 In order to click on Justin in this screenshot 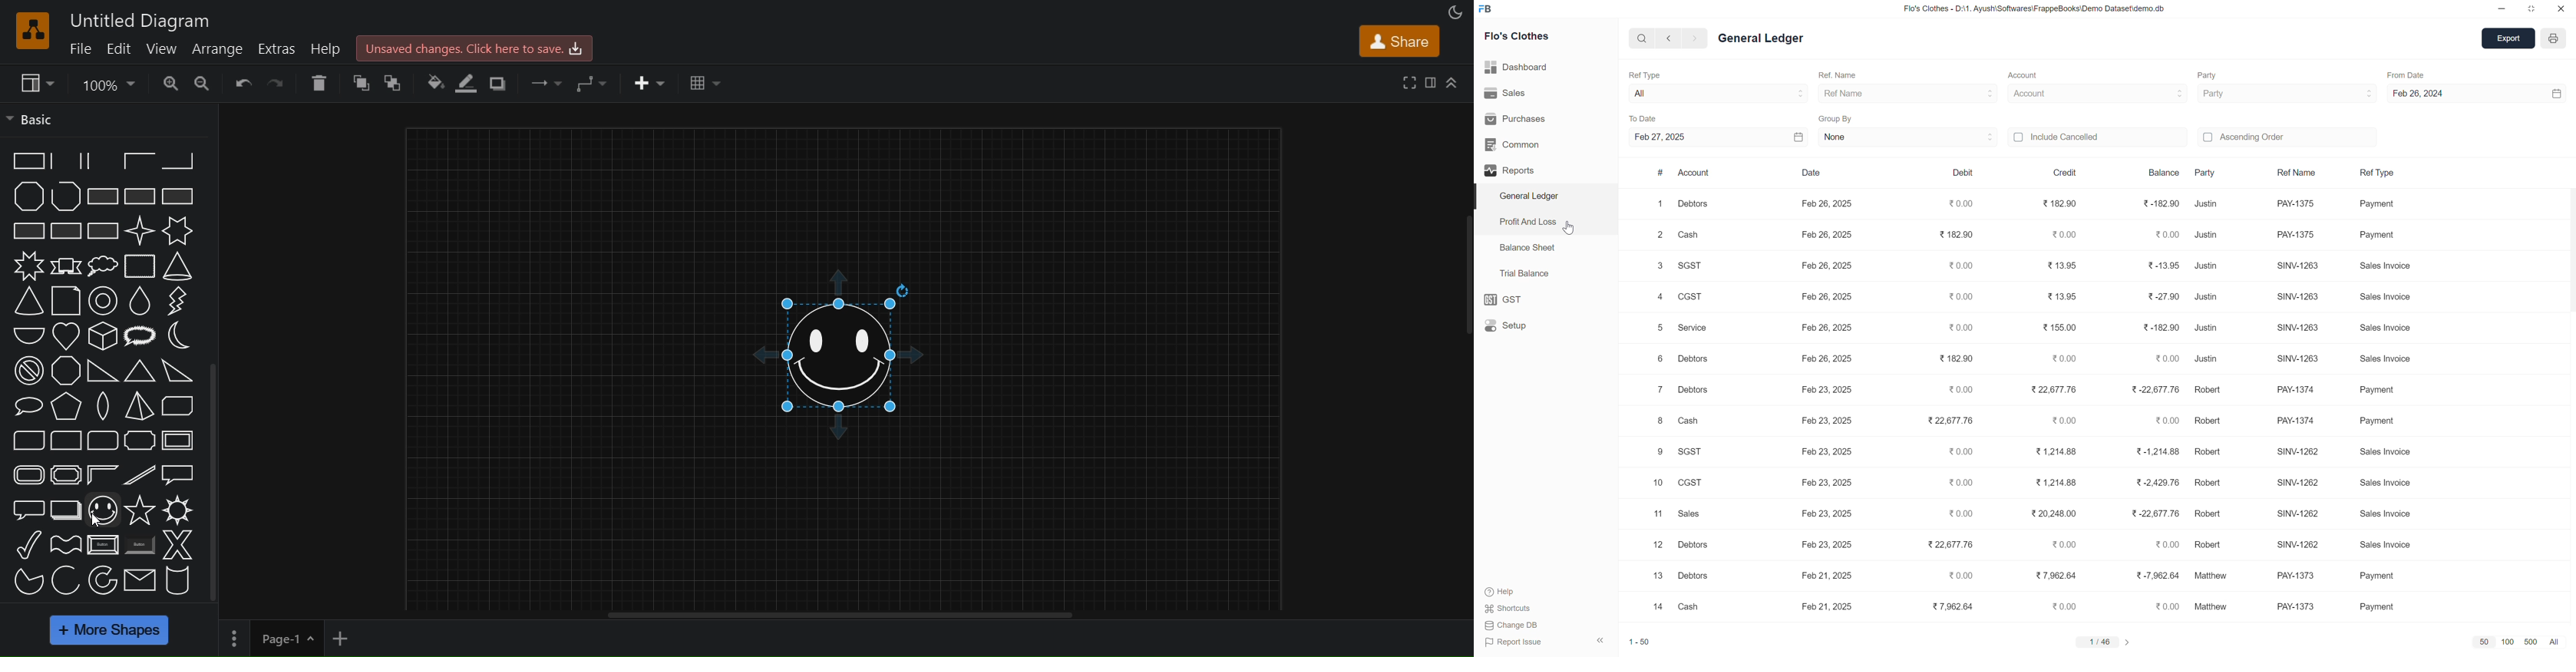, I will do `click(2205, 360)`.